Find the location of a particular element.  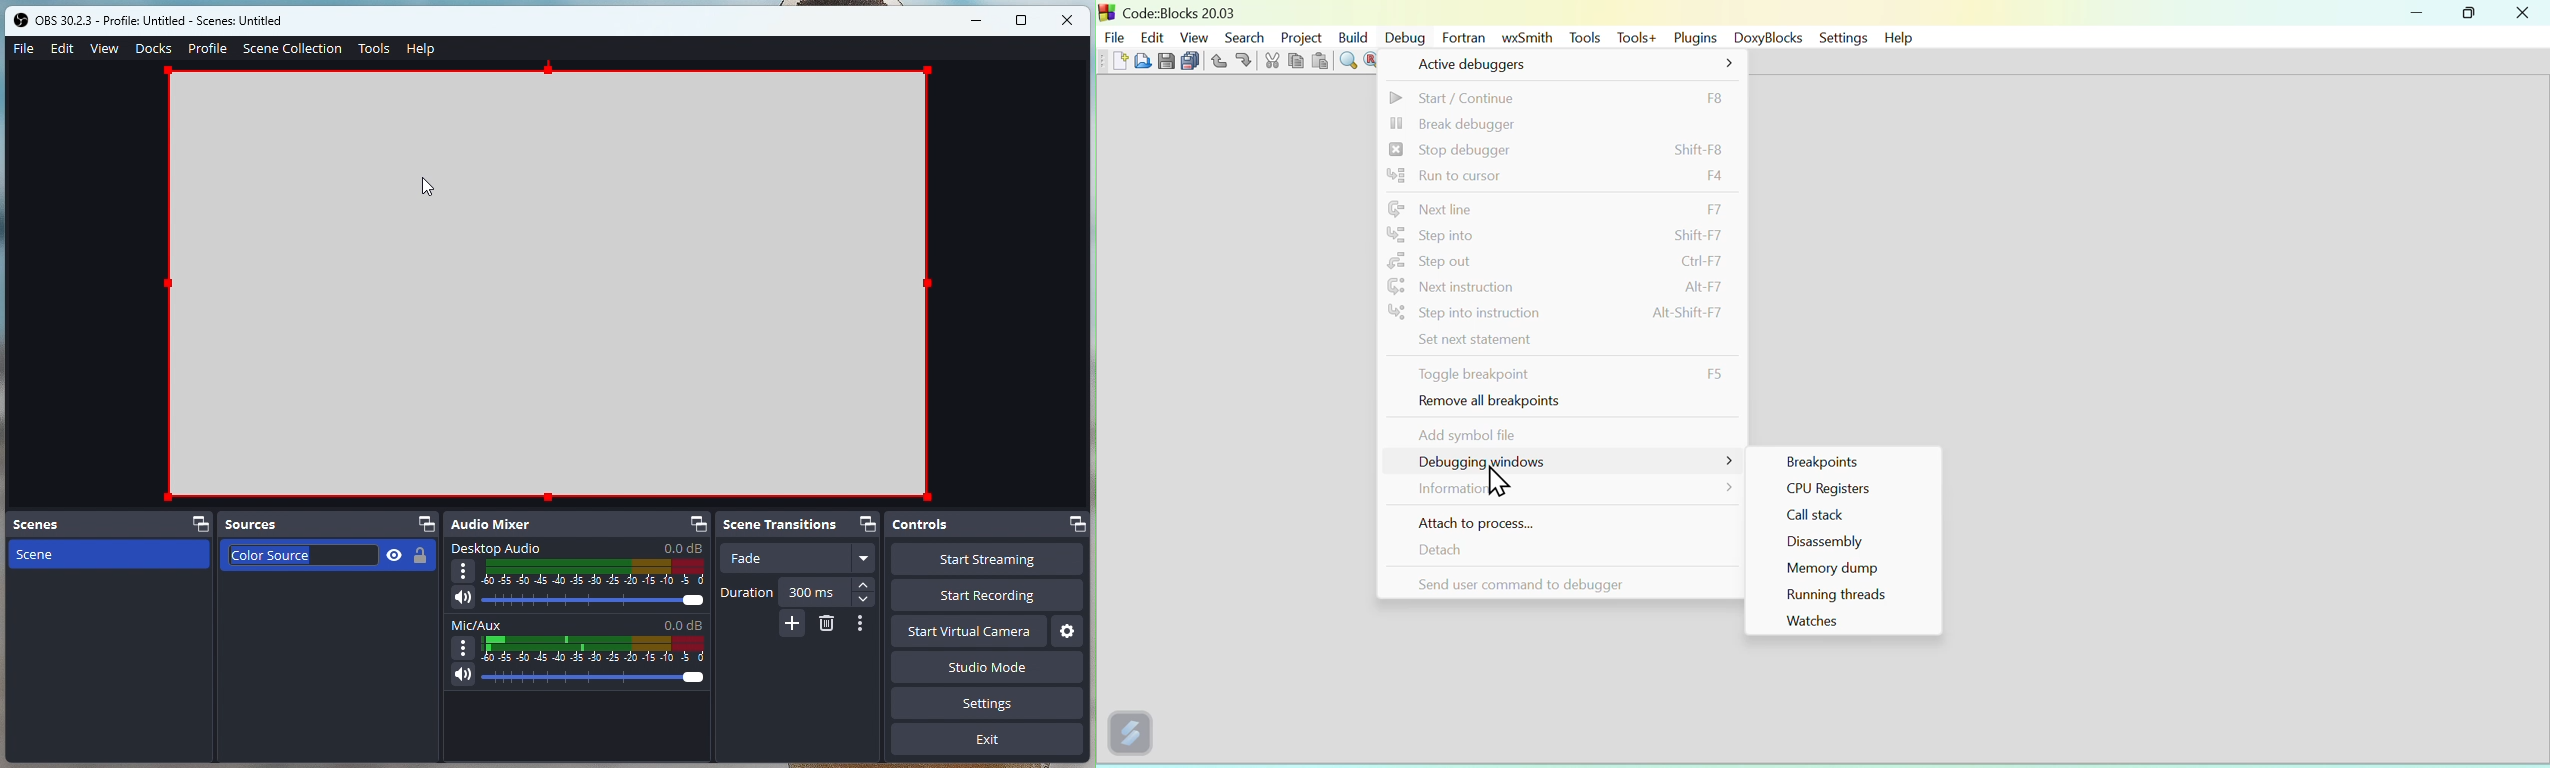

Edit is located at coordinates (65, 50).